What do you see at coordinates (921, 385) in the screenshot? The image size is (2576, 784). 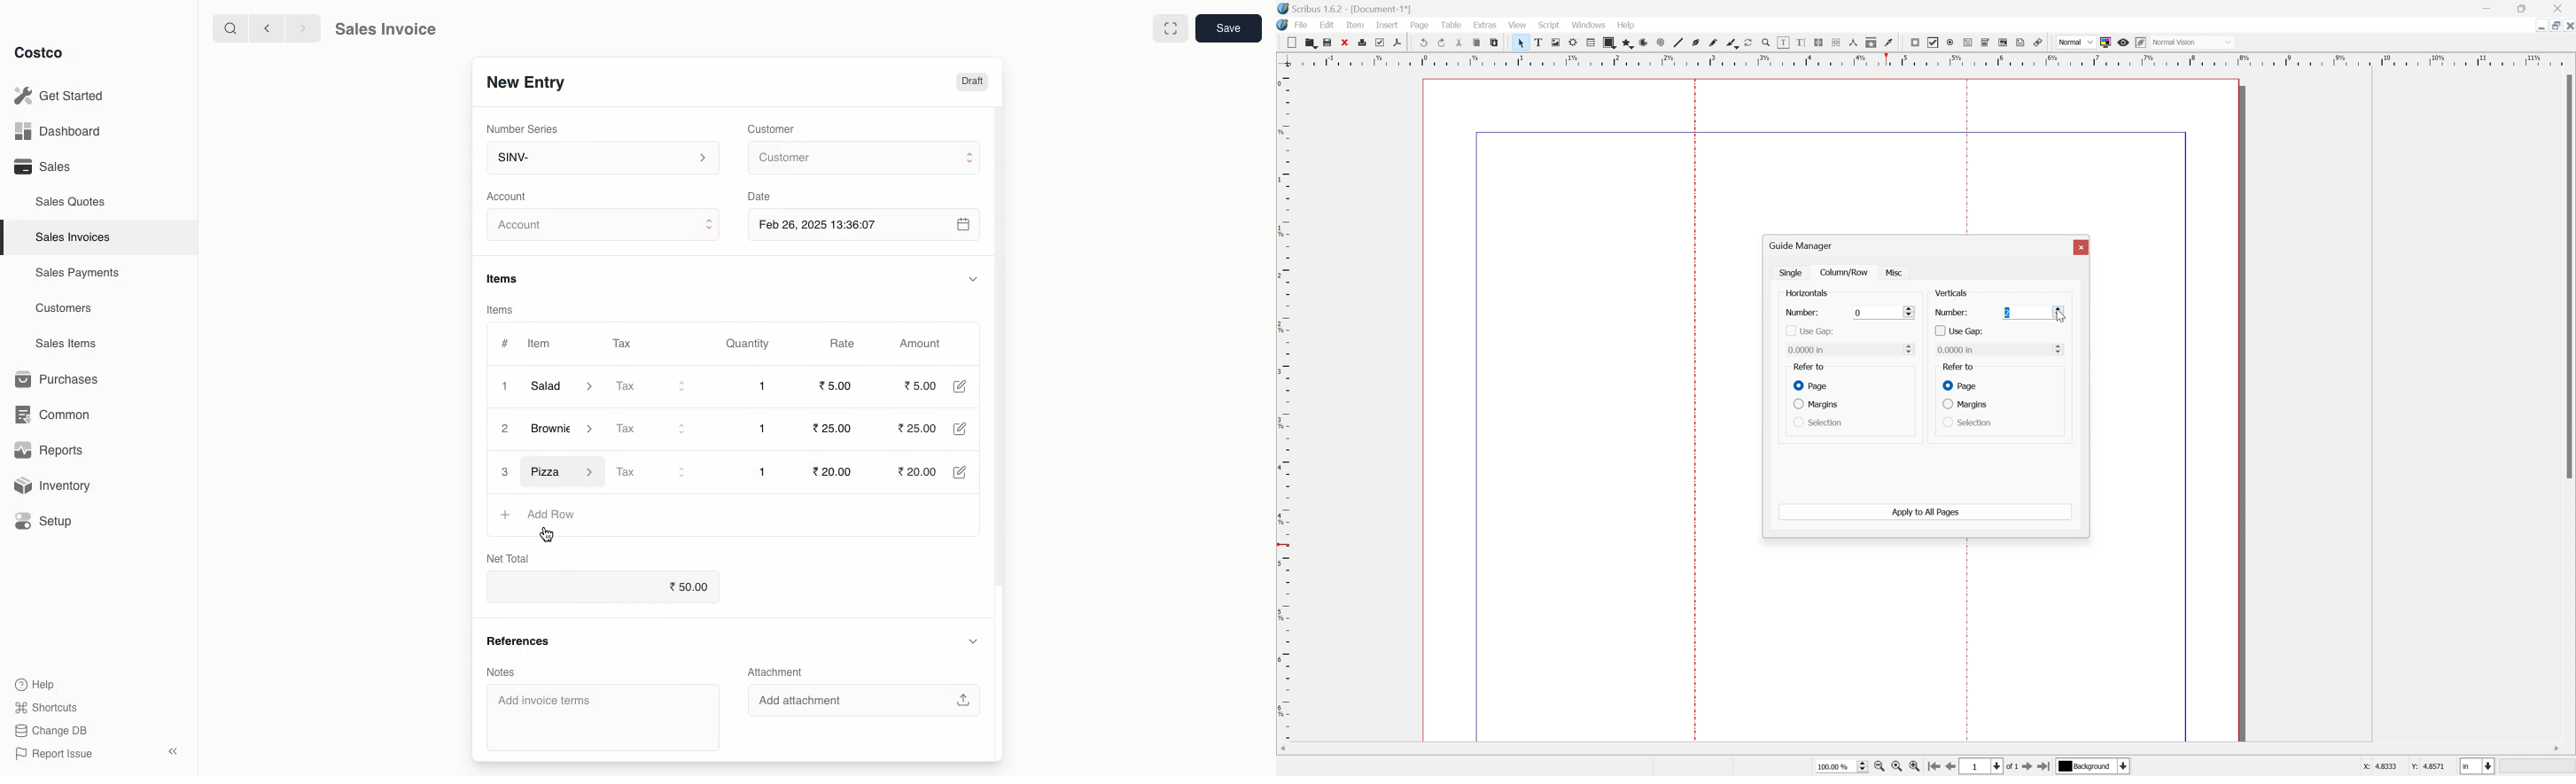 I see `5.00` at bounding box center [921, 385].